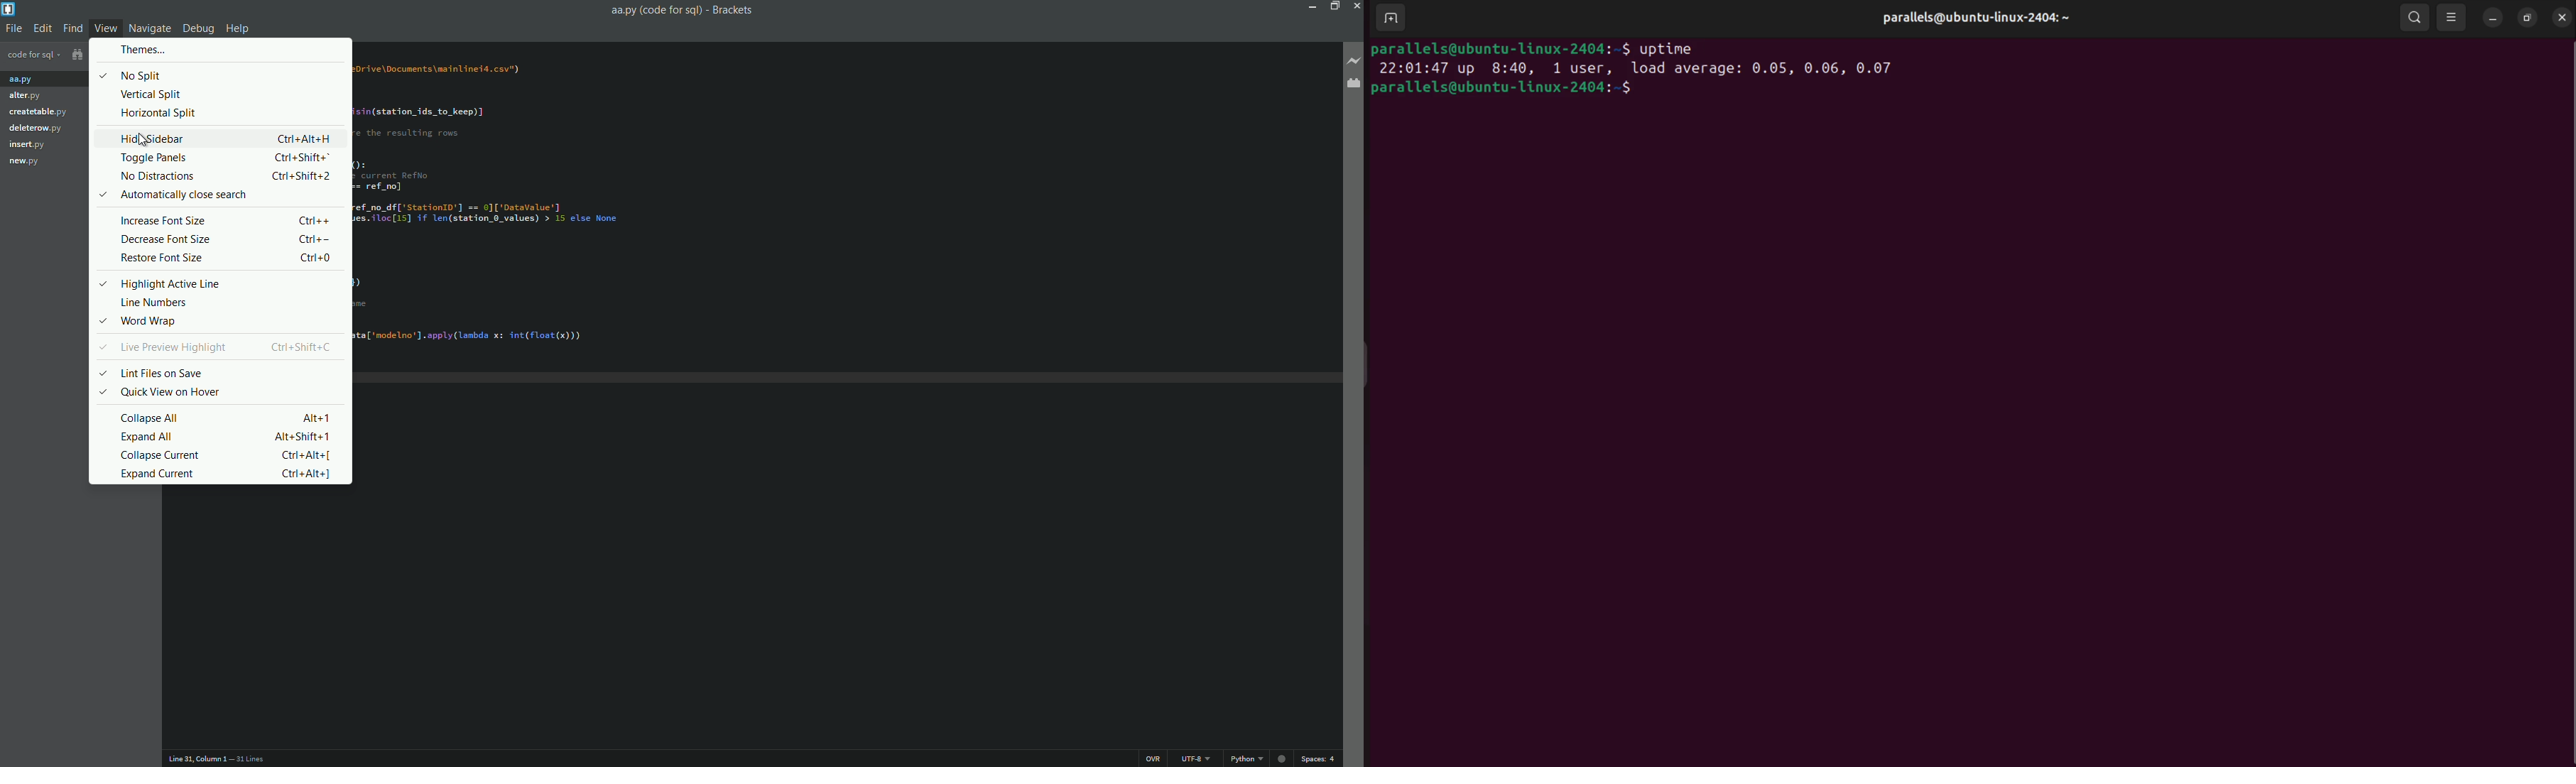  What do you see at coordinates (42, 28) in the screenshot?
I see `edit menu` at bounding box center [42, 28].